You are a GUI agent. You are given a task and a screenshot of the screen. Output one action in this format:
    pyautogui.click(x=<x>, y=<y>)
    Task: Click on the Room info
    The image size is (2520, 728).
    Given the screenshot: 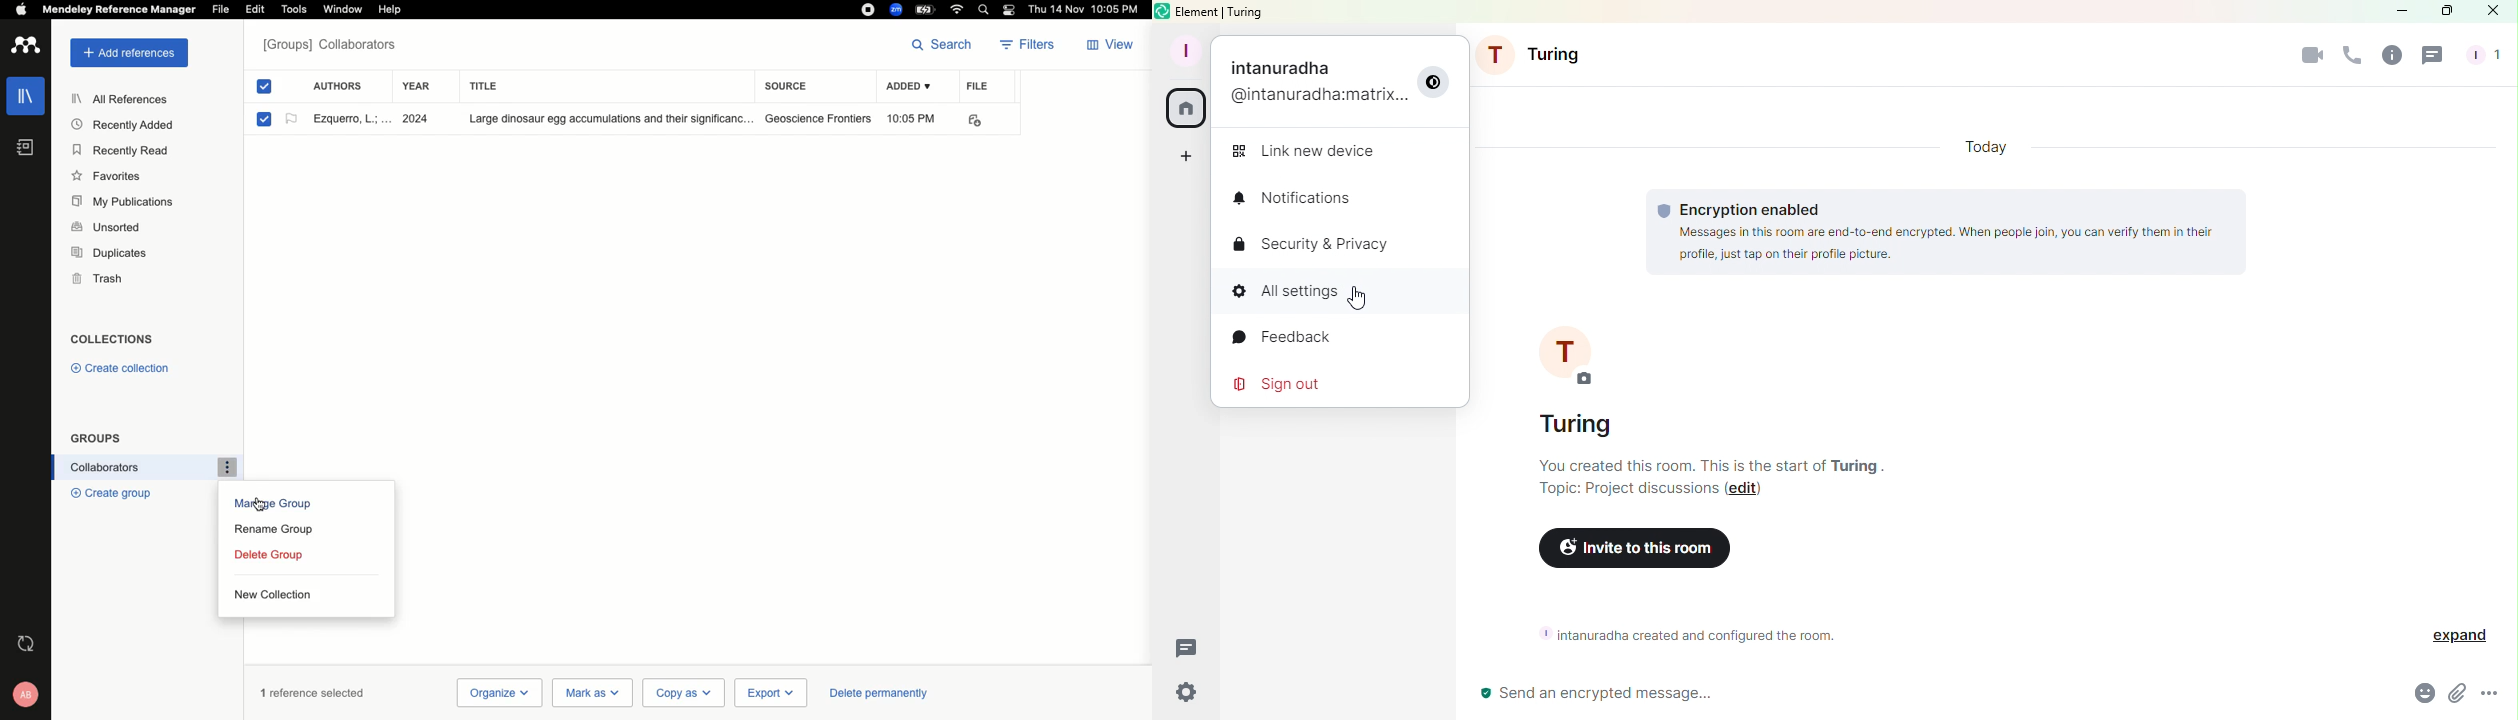 What is the action you would take?
    pyautogui.click(x=2387, y=55)
    